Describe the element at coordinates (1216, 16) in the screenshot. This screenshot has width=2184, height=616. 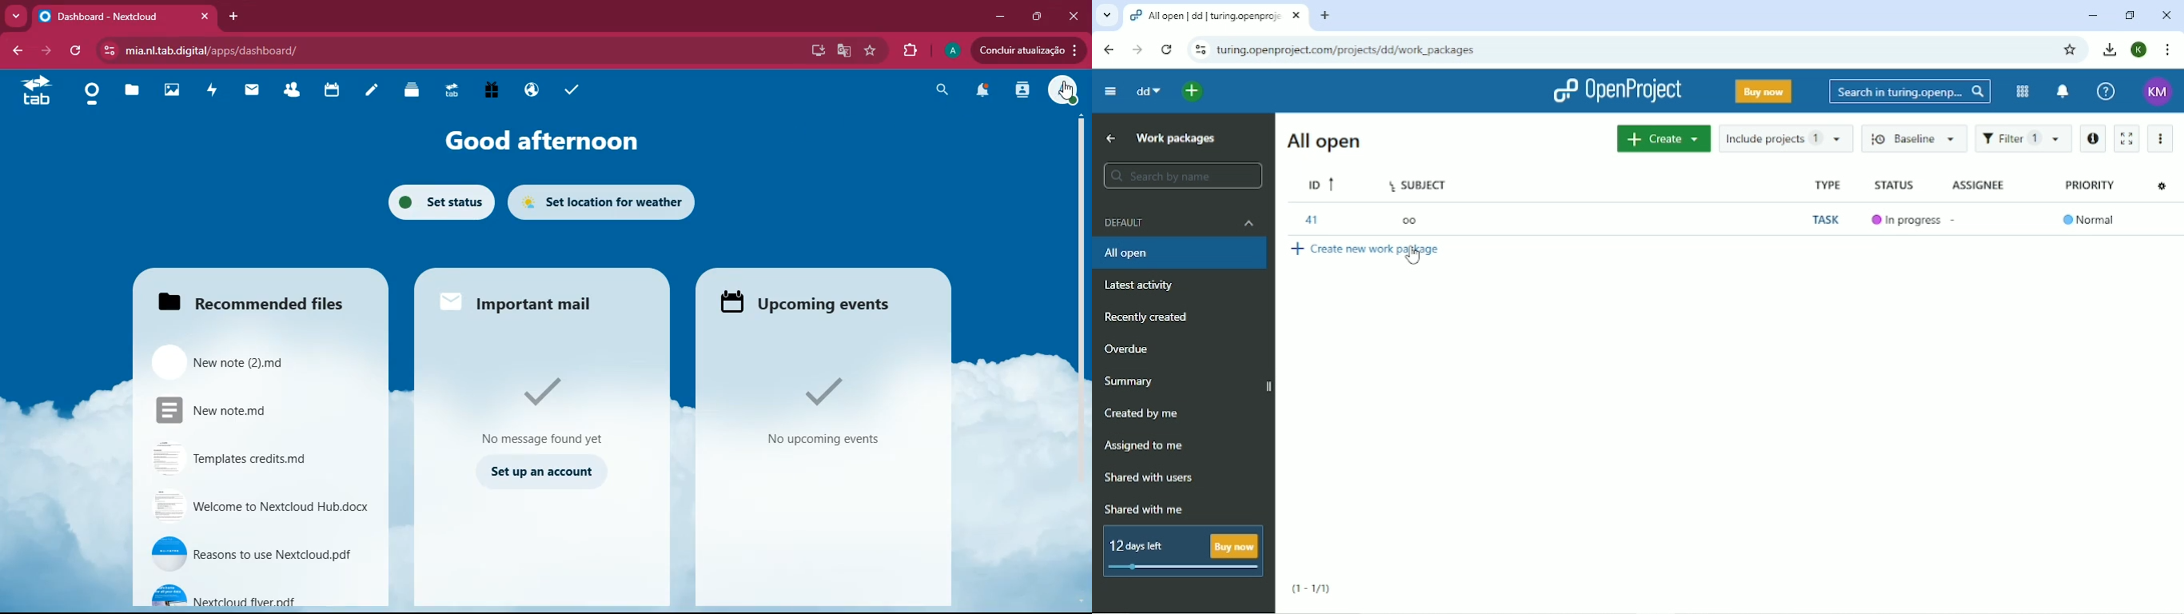
I see `Current tab` at that location.